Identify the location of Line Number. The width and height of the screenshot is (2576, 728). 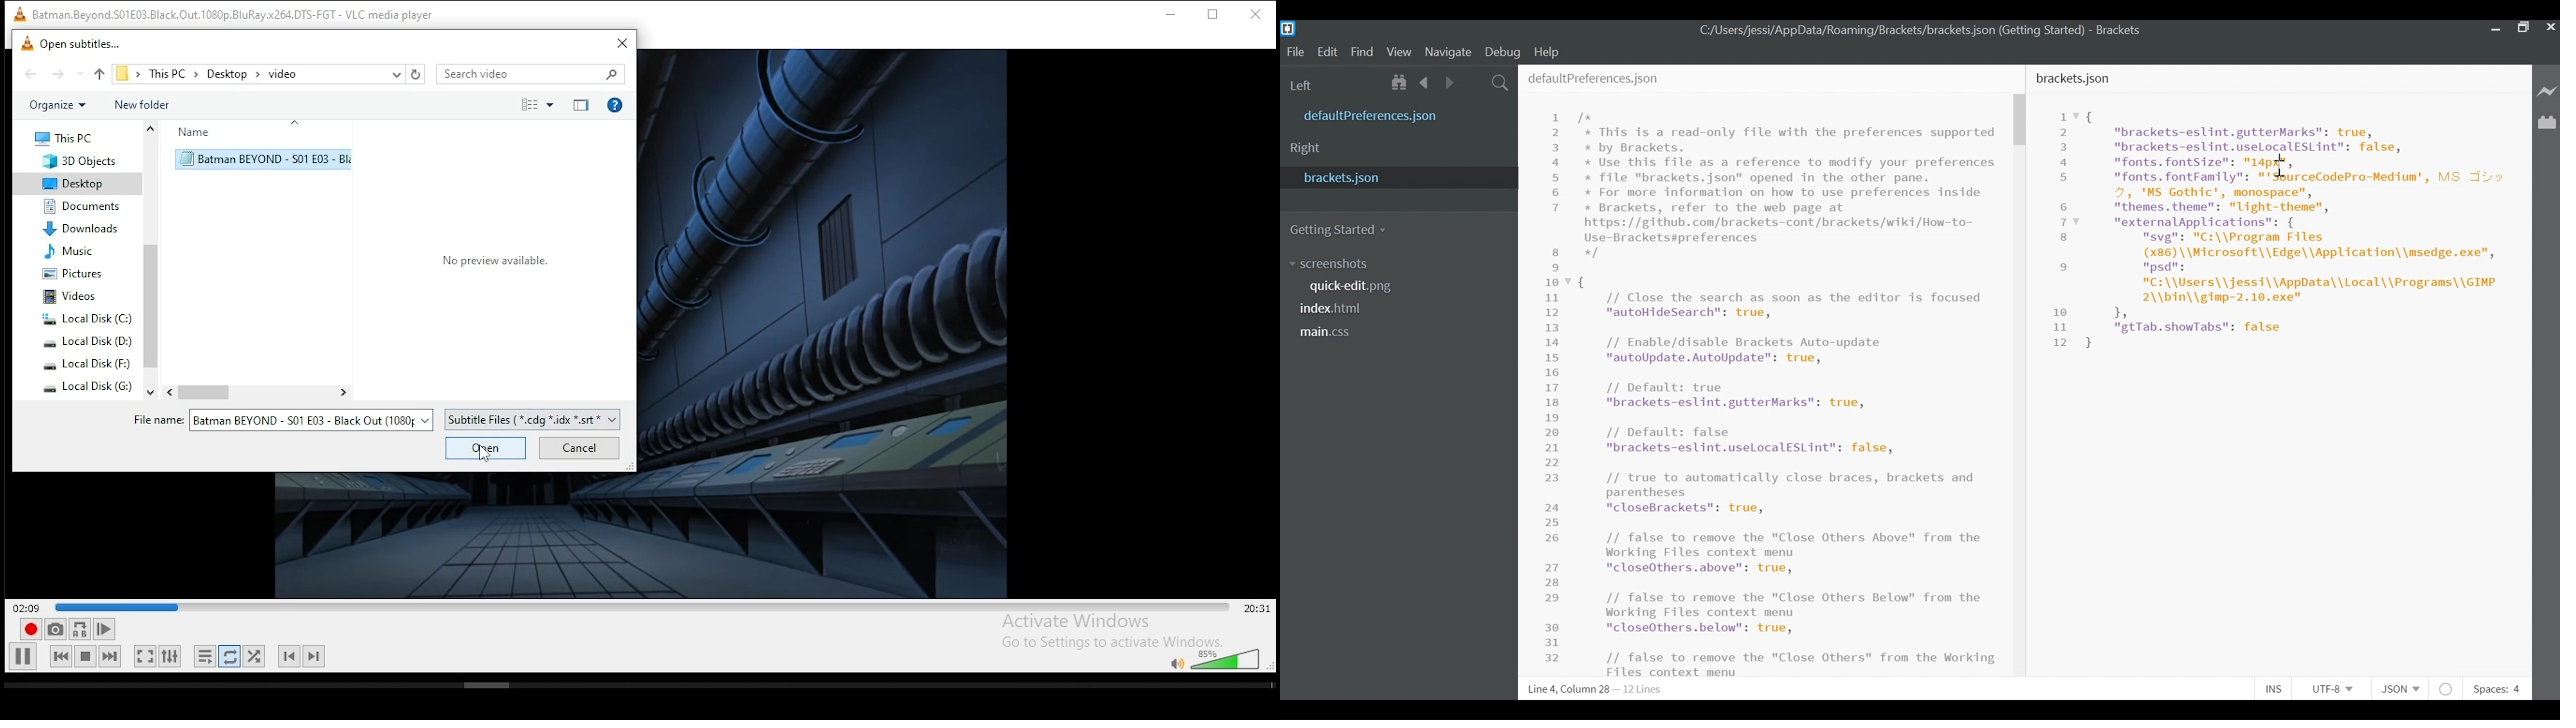
(2066, 229).